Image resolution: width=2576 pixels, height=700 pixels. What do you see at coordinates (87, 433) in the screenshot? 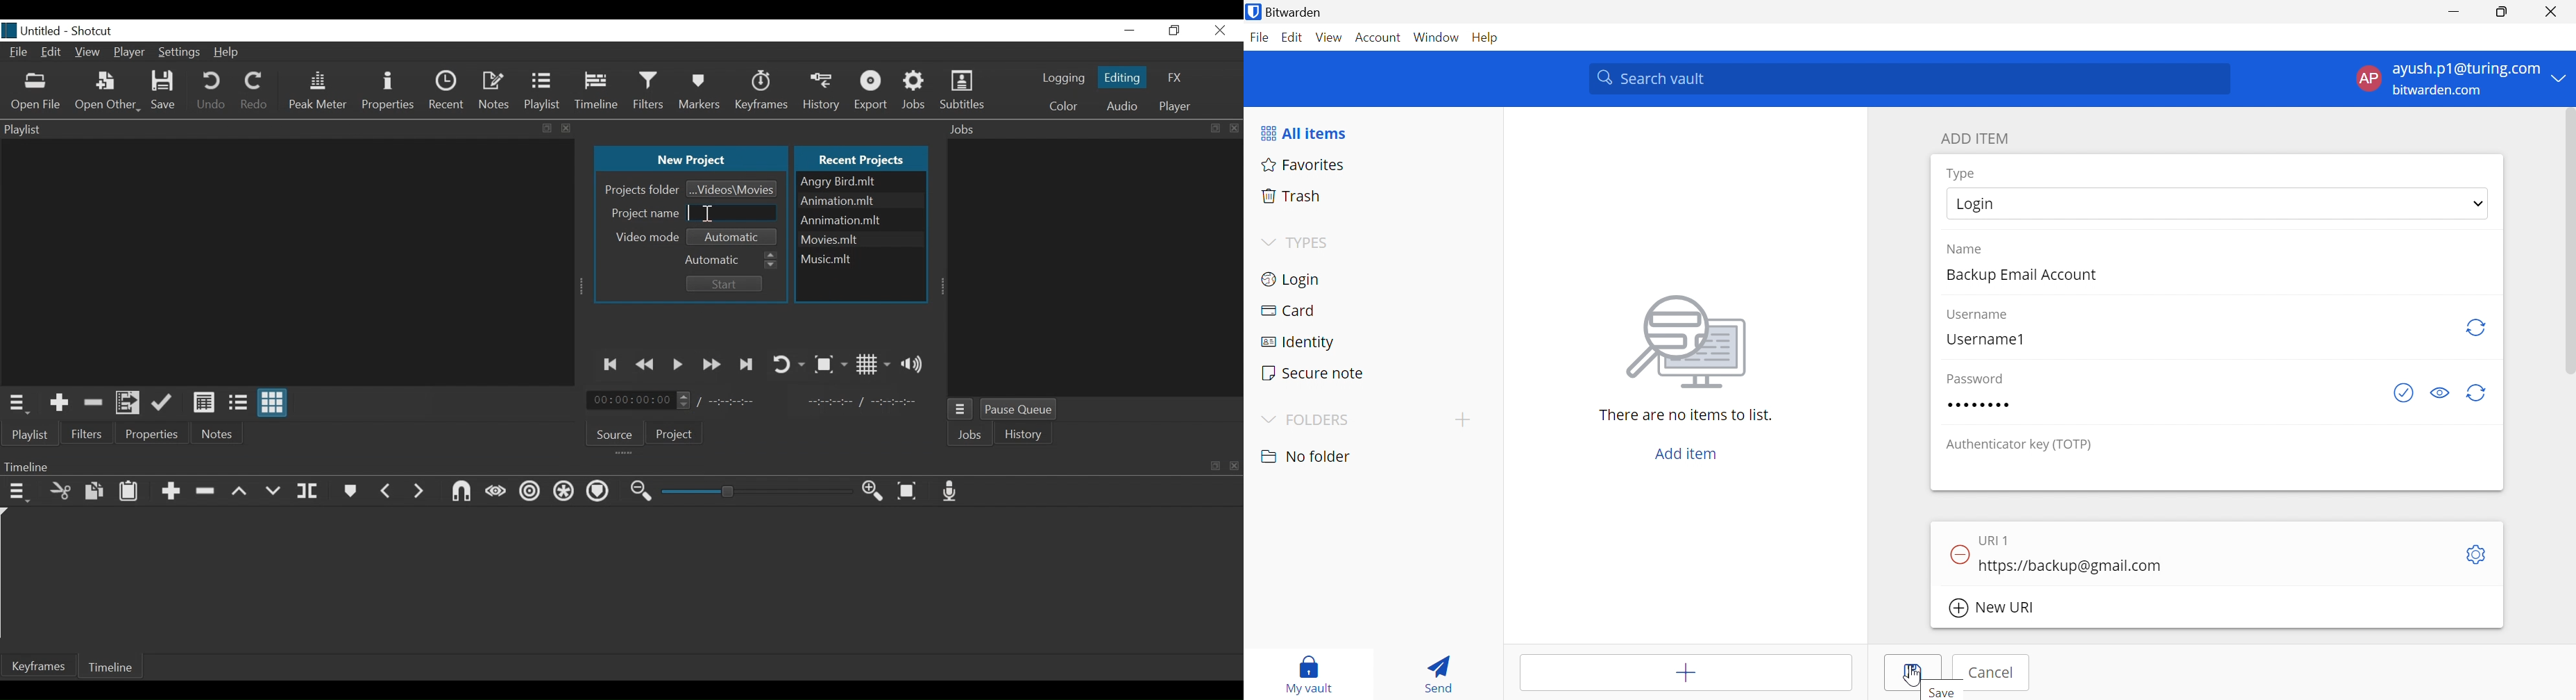
I see `Filters` at bounding box center [87, 433].